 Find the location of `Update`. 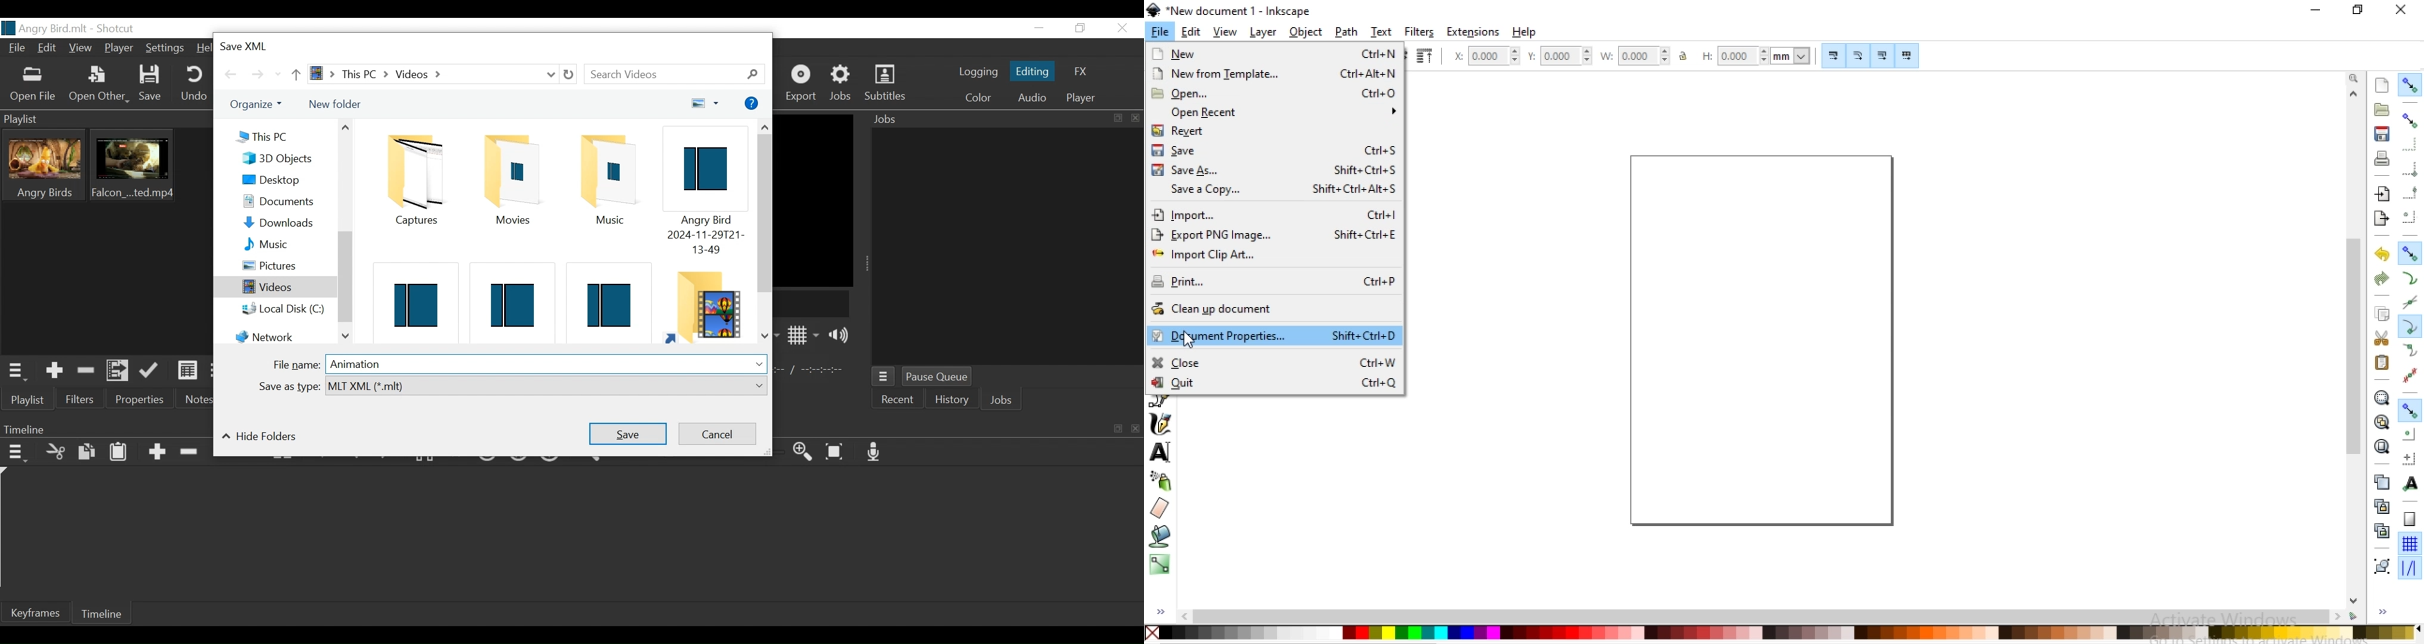

Update is located at coordinates (150, 371).